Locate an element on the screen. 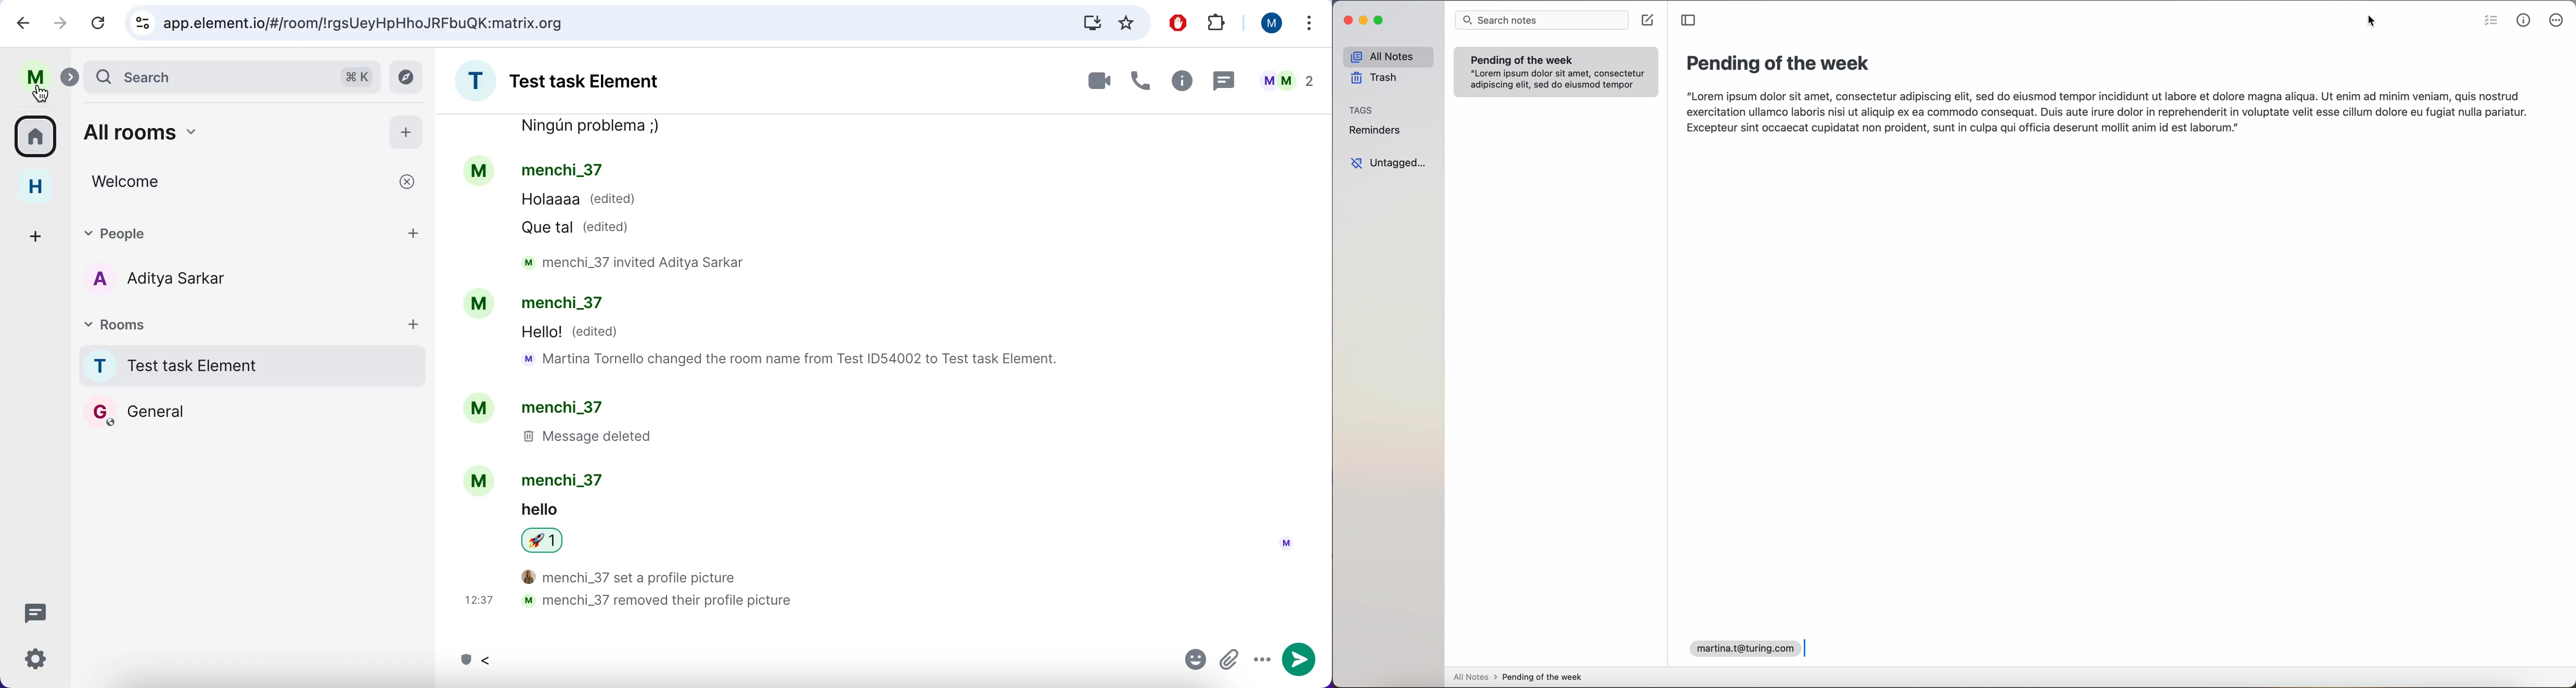  create note is located at coordinates (1649, 20).